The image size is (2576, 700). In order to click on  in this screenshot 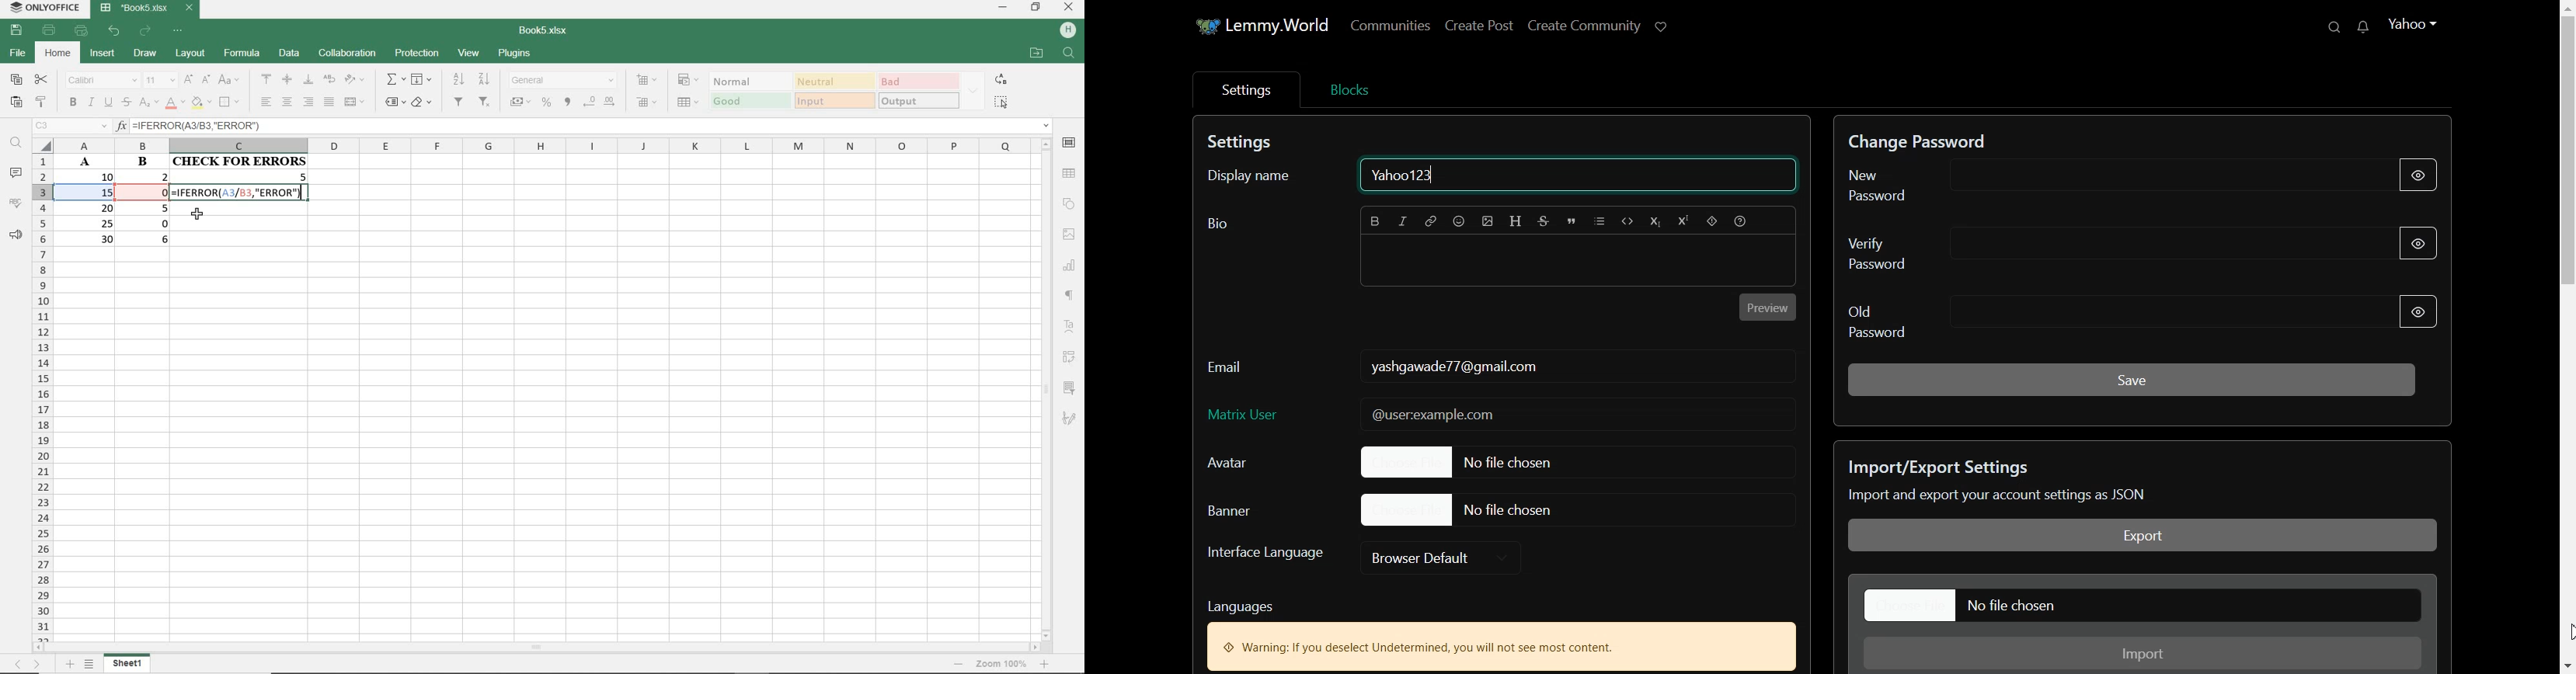, I will do `click(70, 664)`.